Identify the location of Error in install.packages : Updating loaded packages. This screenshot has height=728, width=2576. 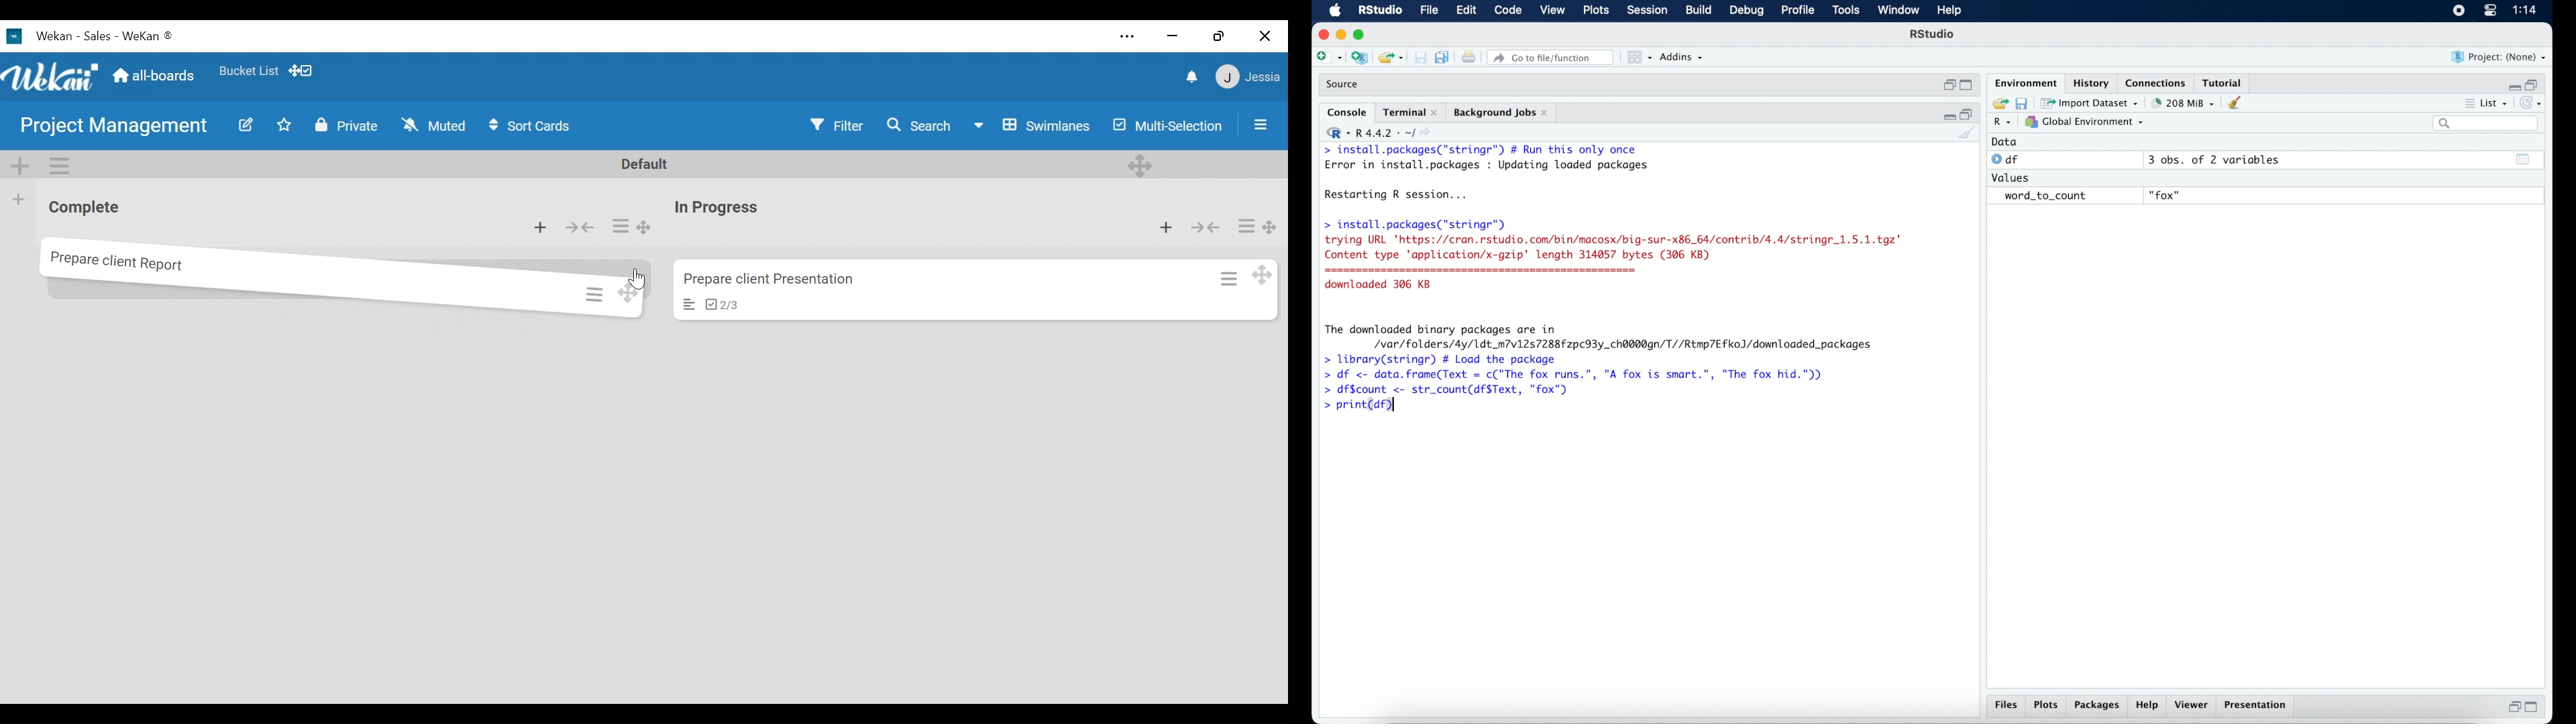
(1487, 165).